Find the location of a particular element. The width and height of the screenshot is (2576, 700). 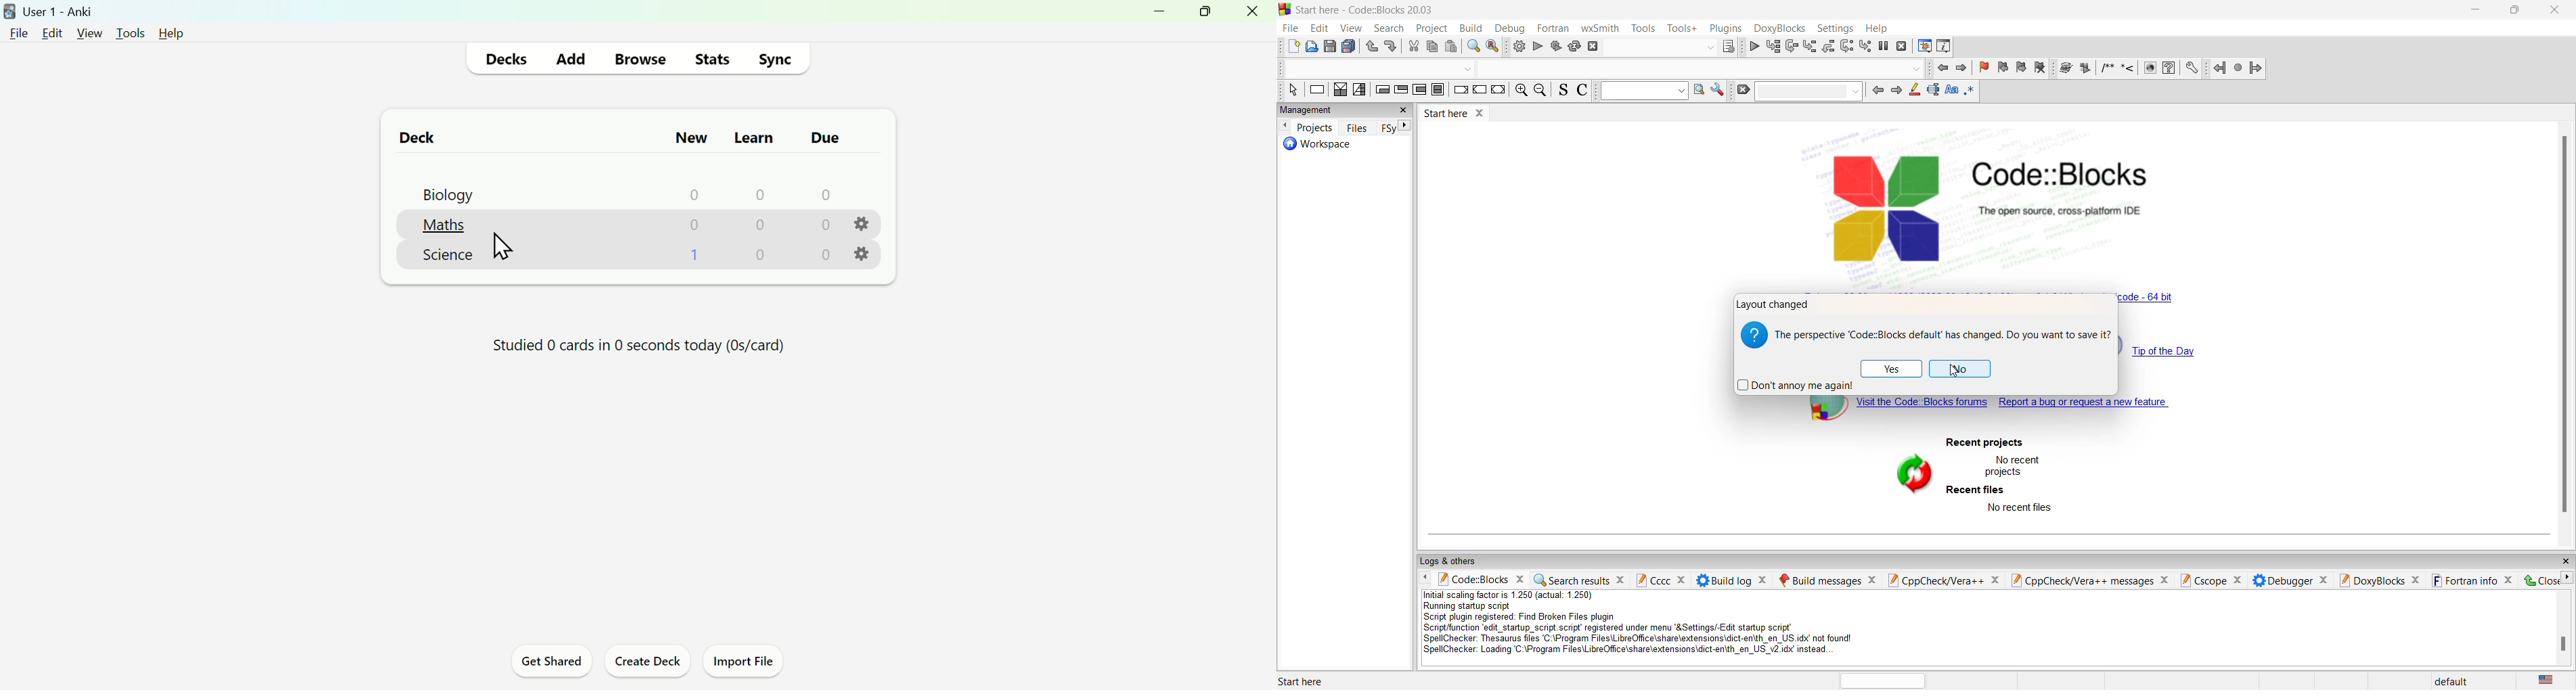

build messages pane is located at coordinates (1819, 580).